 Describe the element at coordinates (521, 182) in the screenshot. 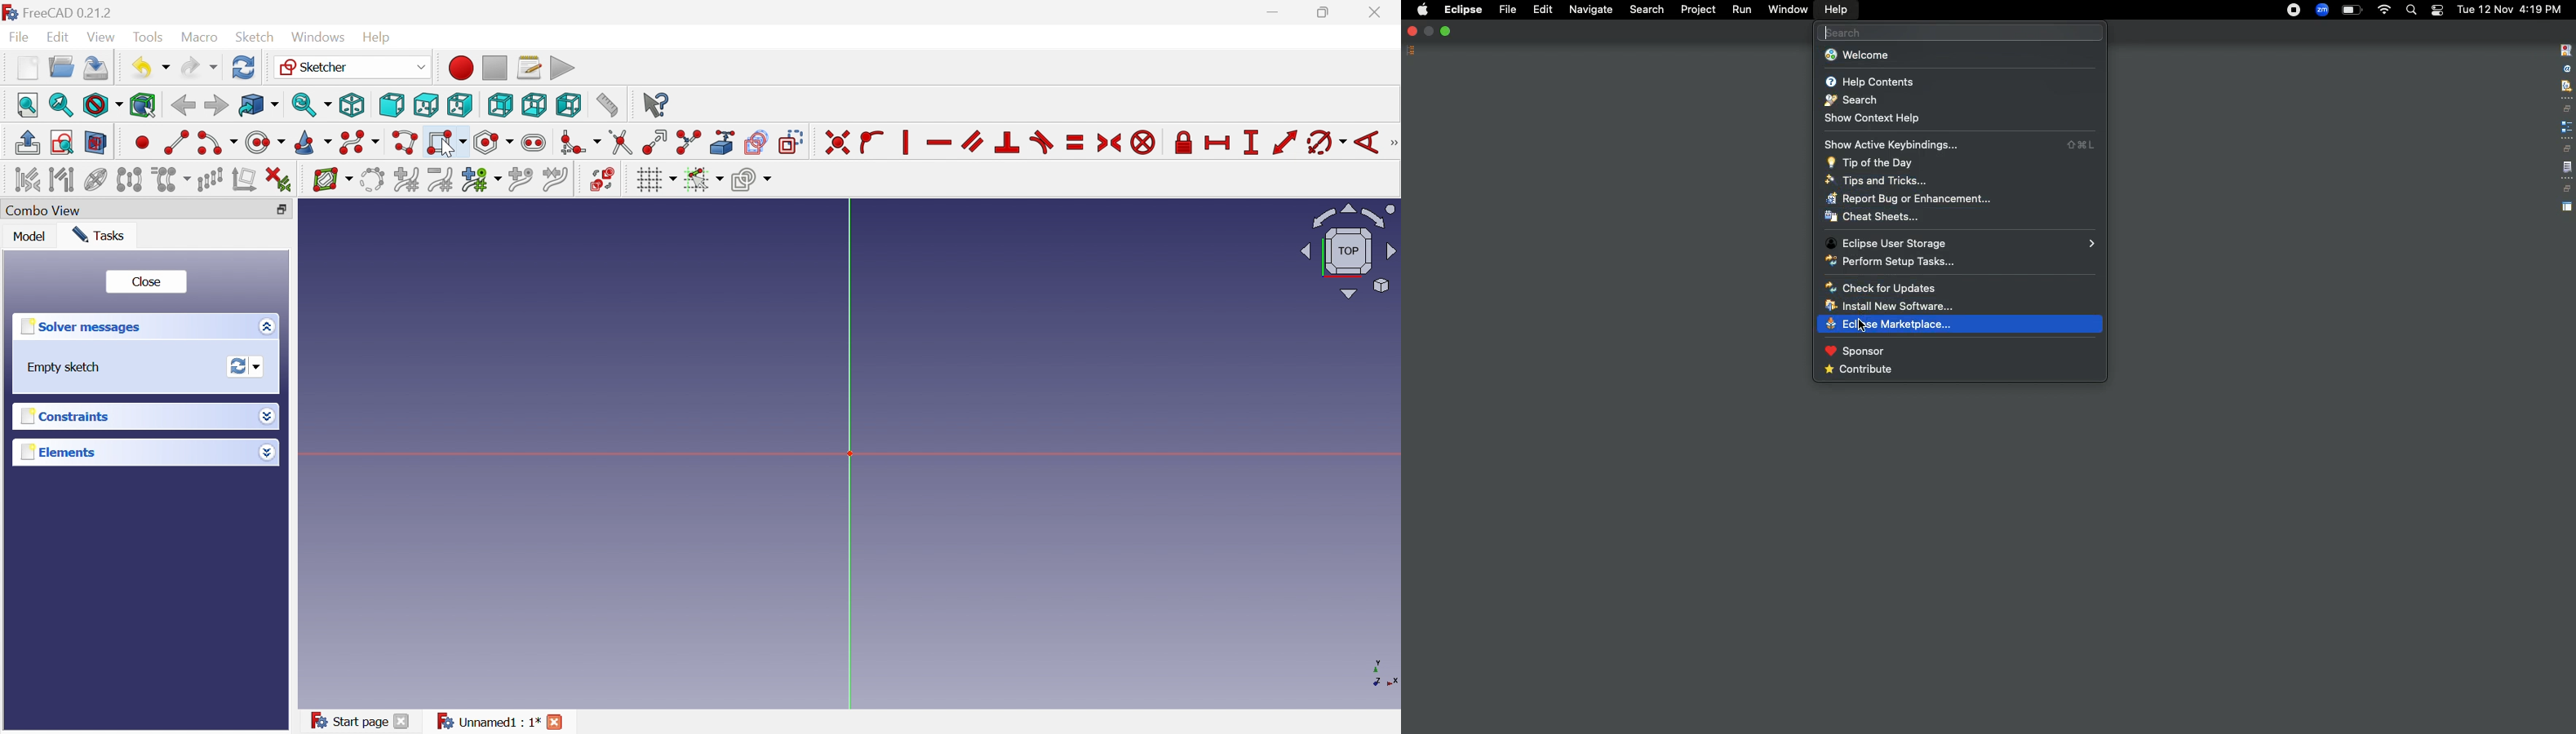

I see `Insert knot` at that location.